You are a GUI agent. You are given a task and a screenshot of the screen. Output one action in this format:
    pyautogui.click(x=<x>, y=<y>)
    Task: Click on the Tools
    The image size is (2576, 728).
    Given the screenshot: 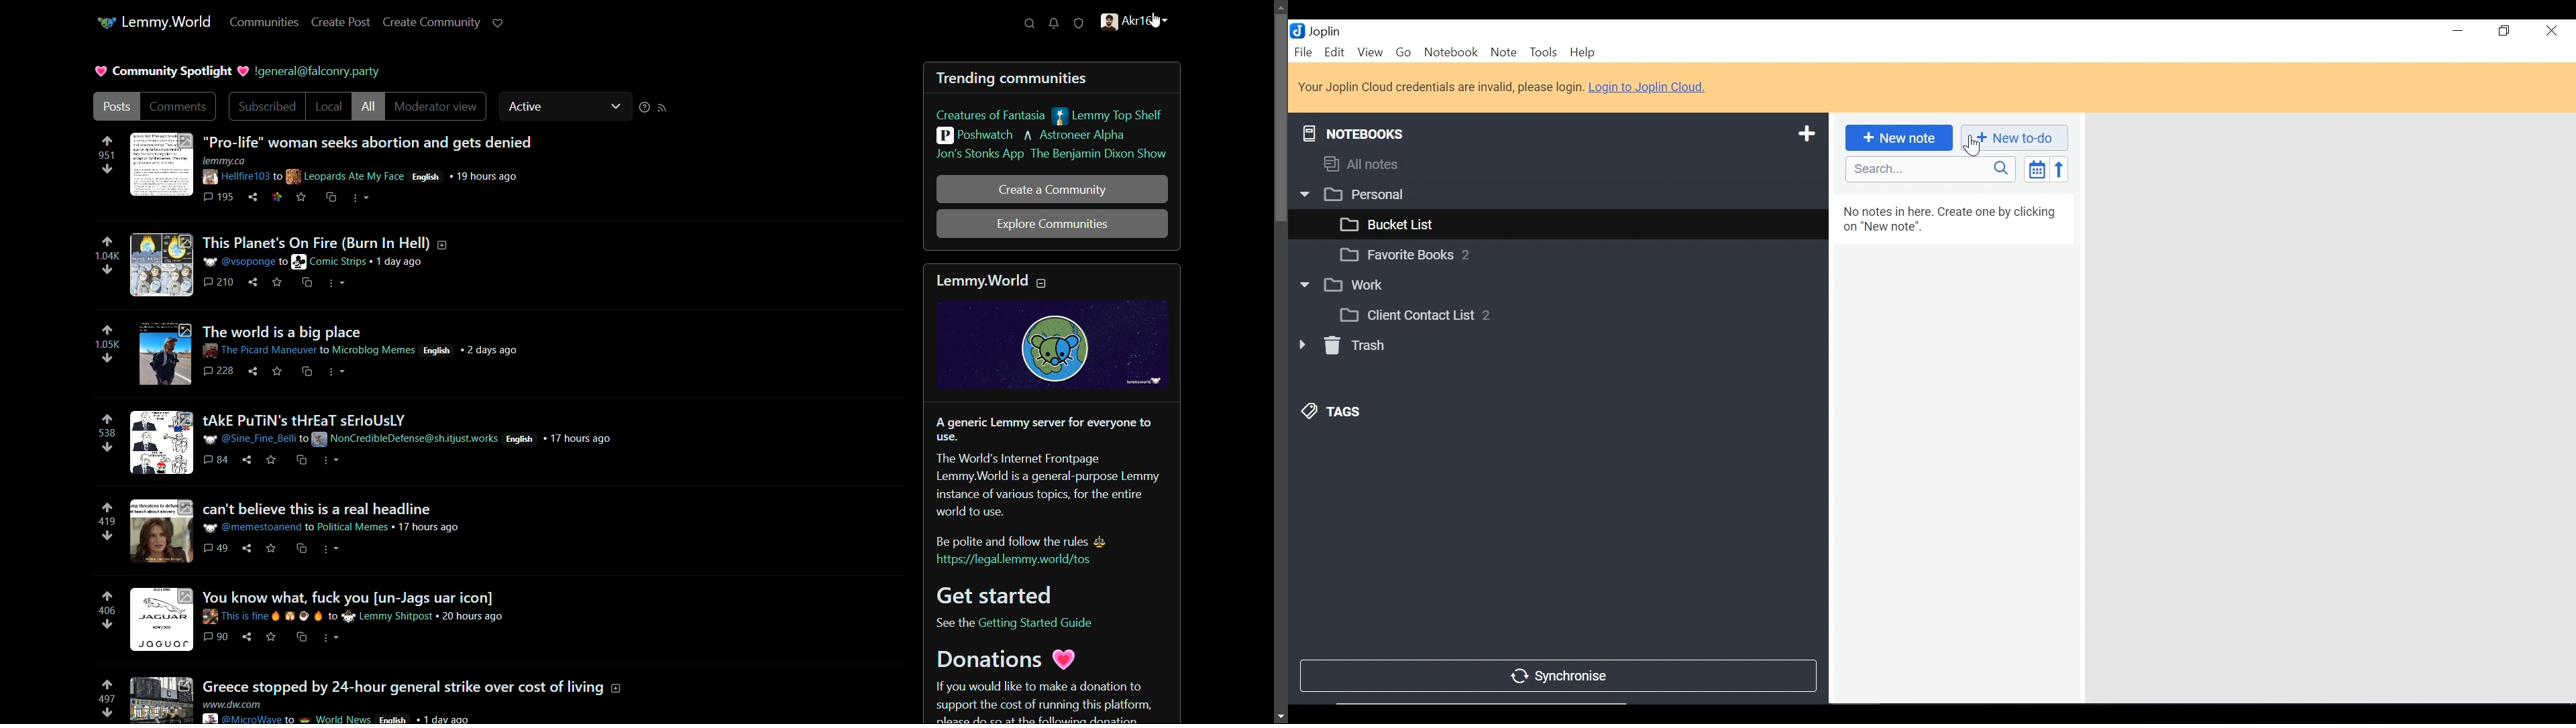 What is the action you would take?
    pyautogui.click(x=1544, y=53)
    